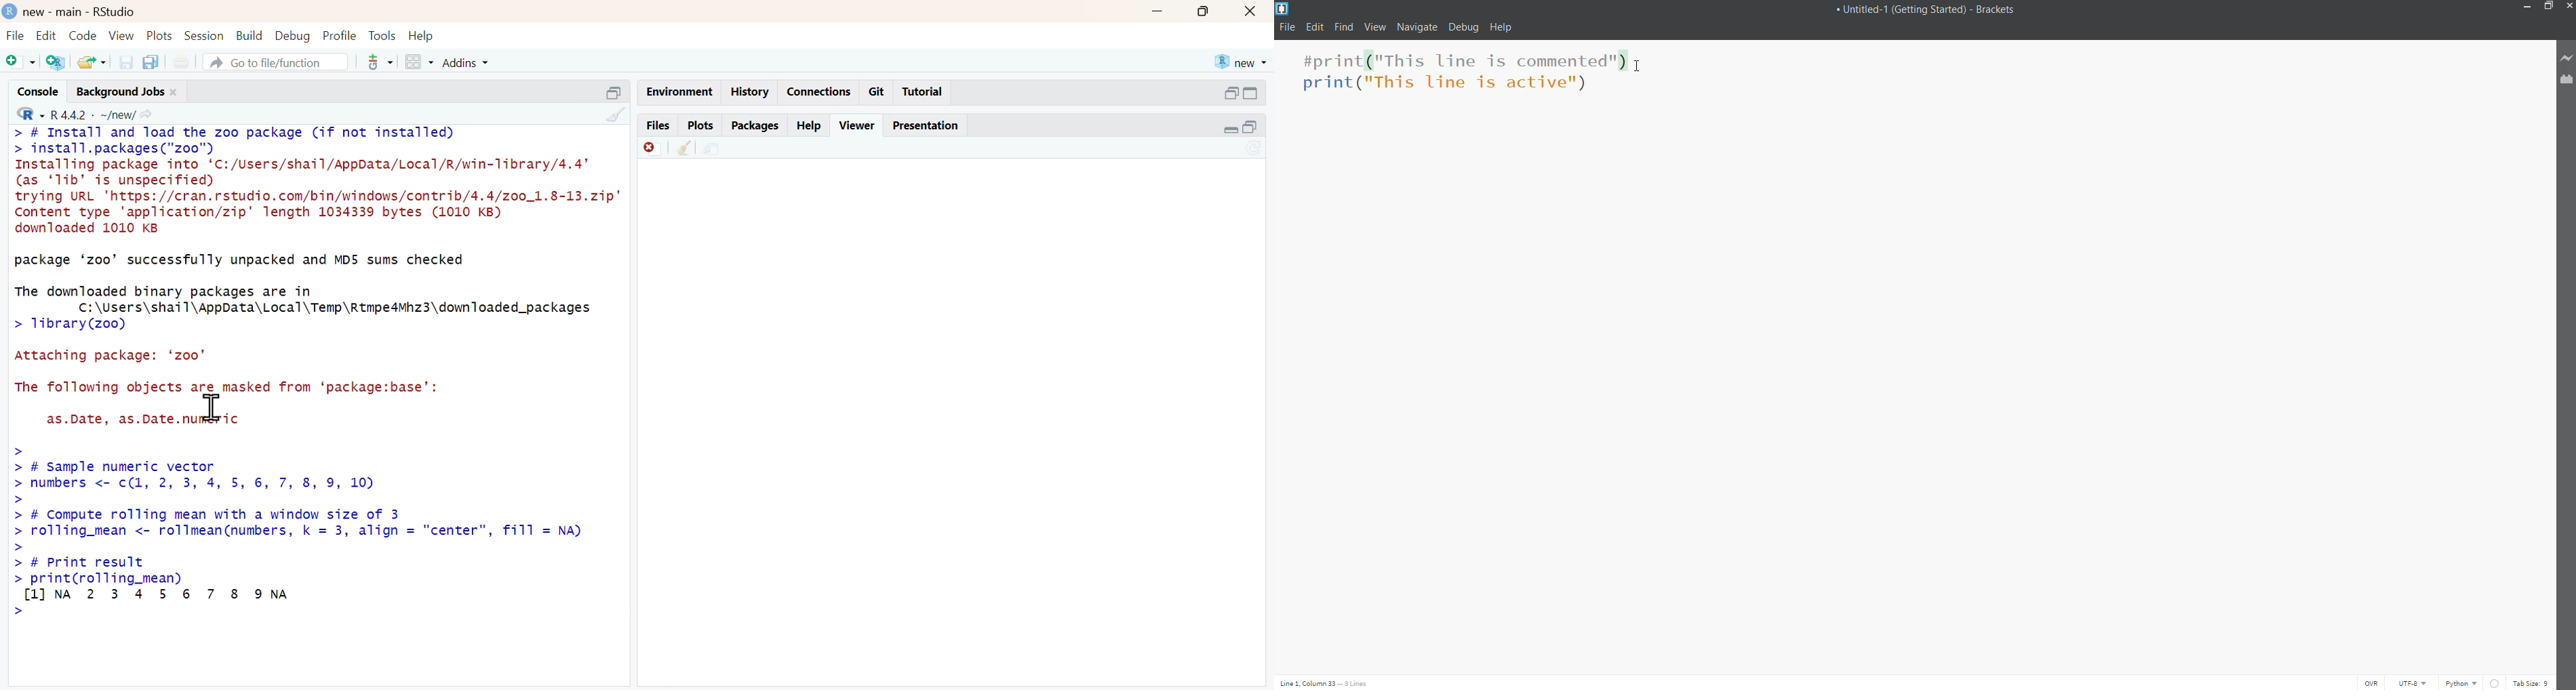 This screenshot has width=2576, height=700. I want to click on Presentation, so click(926, 126).